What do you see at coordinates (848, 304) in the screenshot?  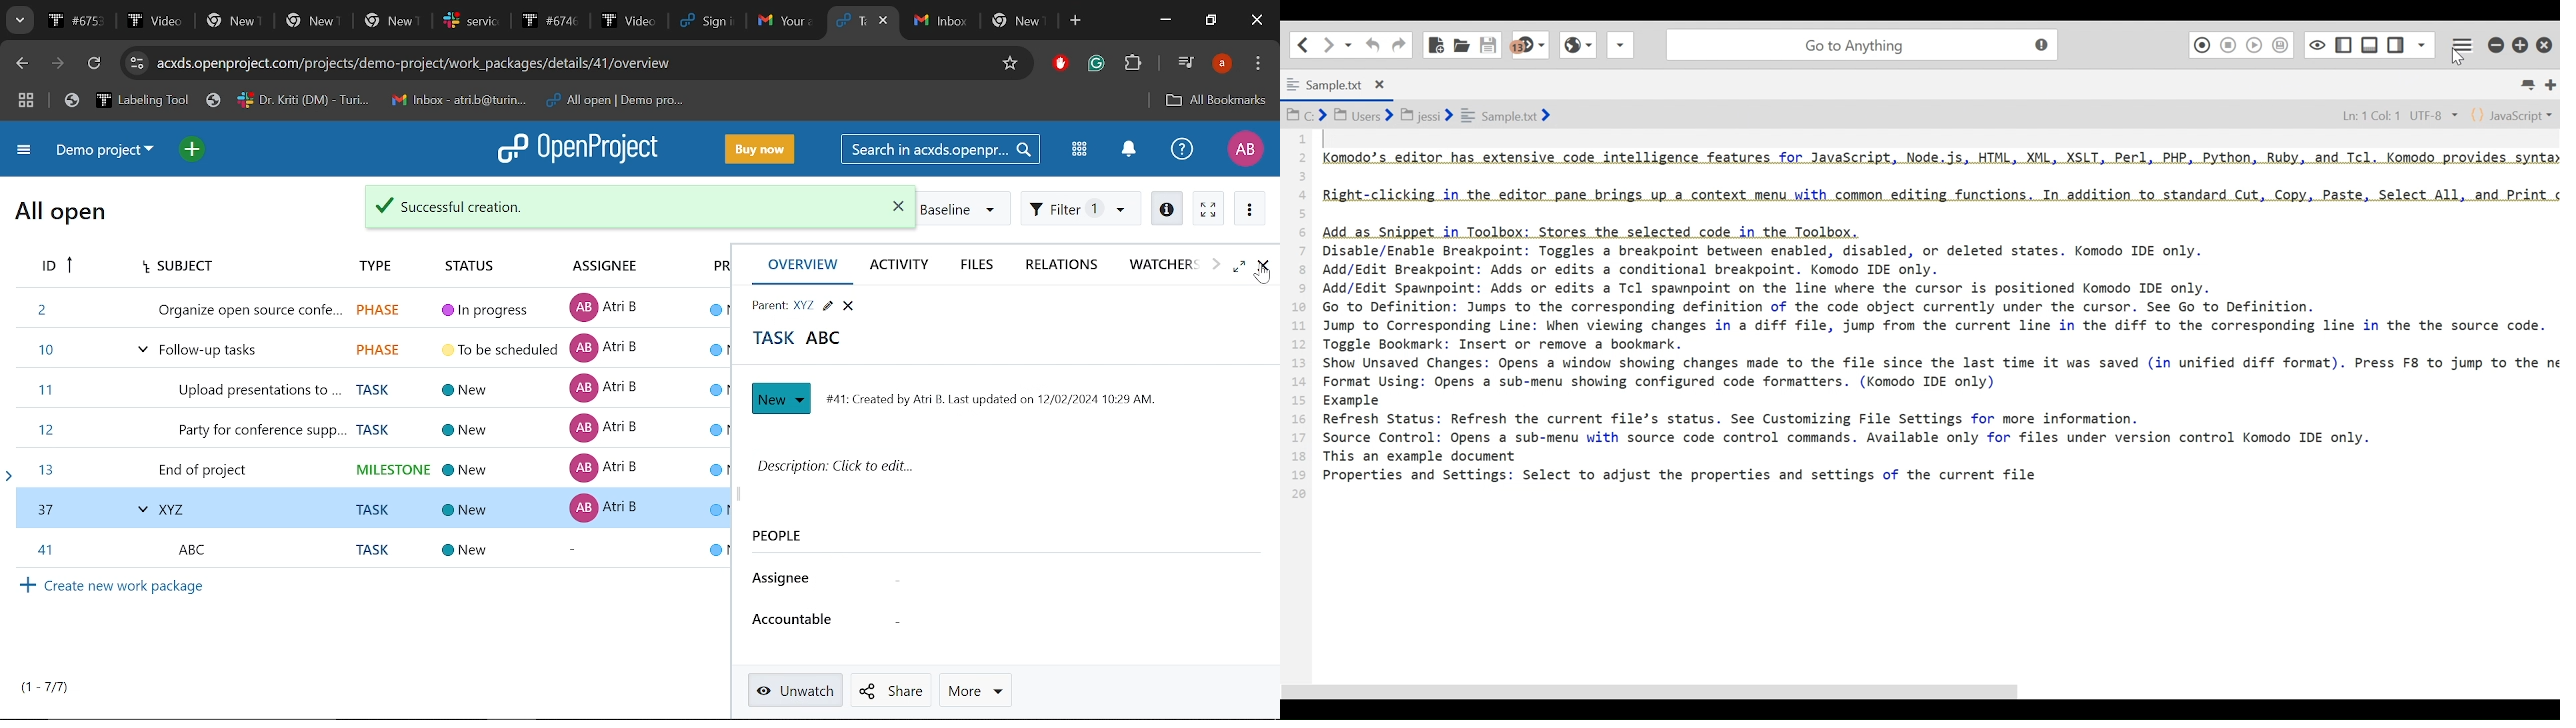 I see `Close` at bounding box center [848, 304].